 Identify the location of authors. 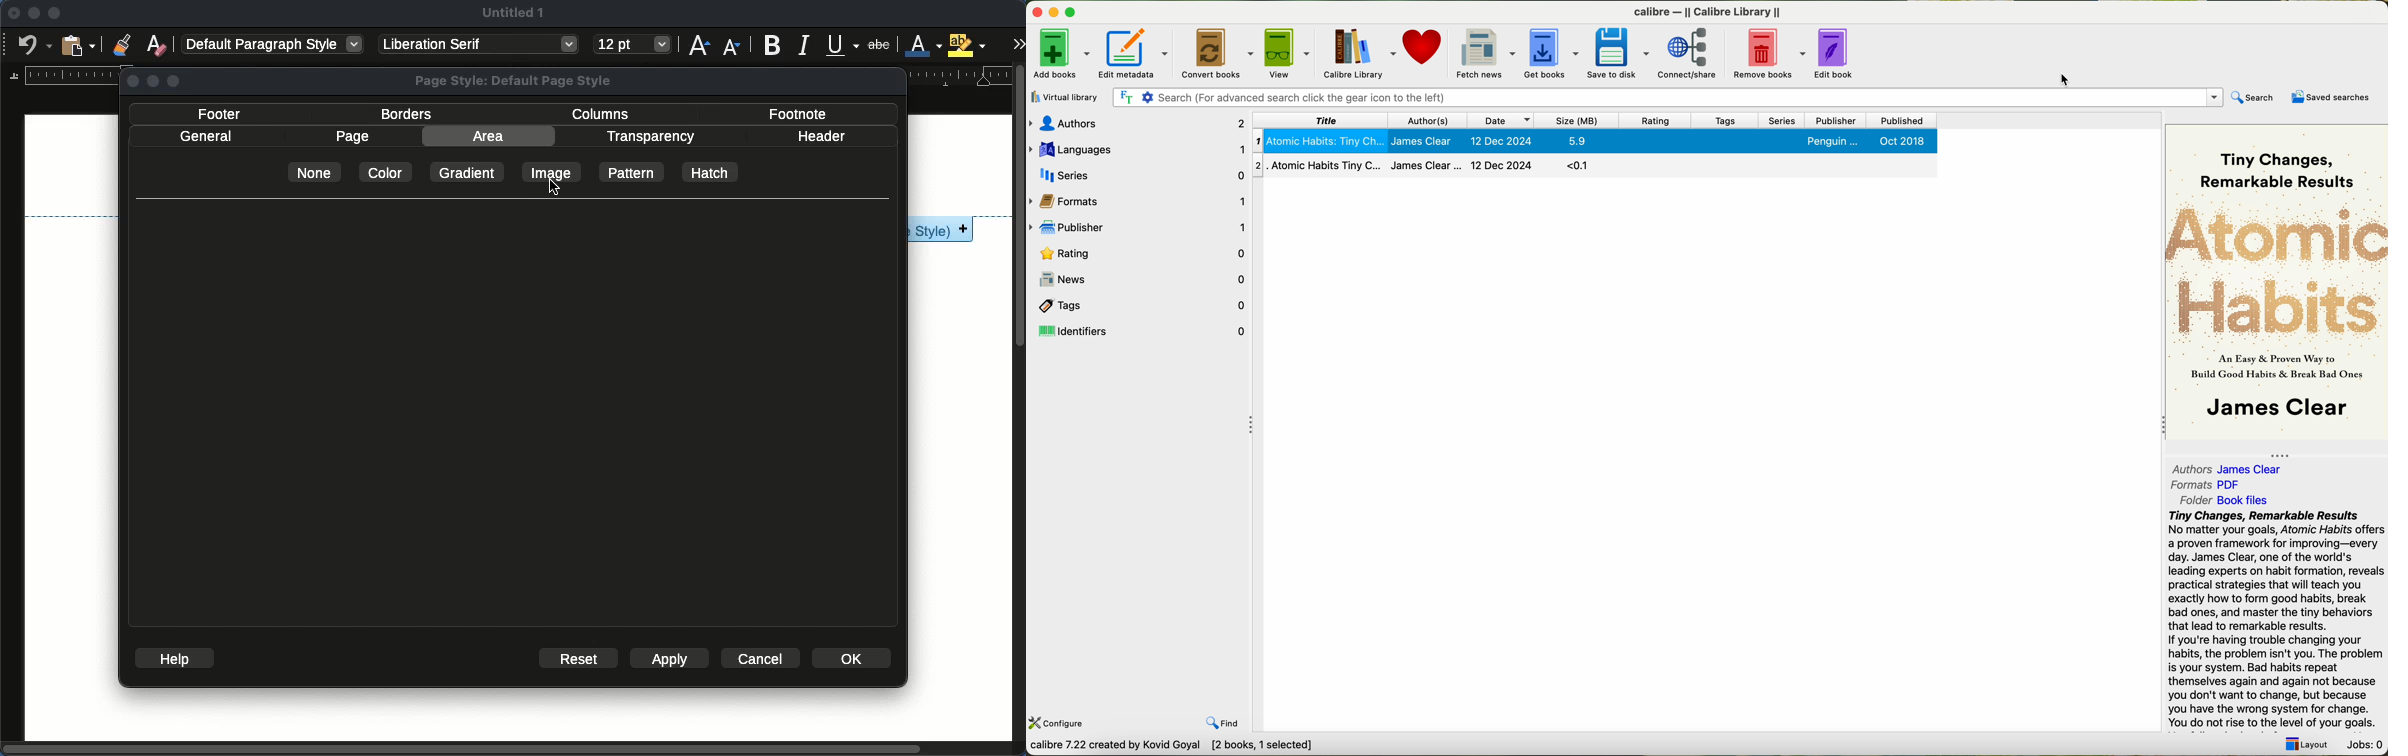
(1138, 124).